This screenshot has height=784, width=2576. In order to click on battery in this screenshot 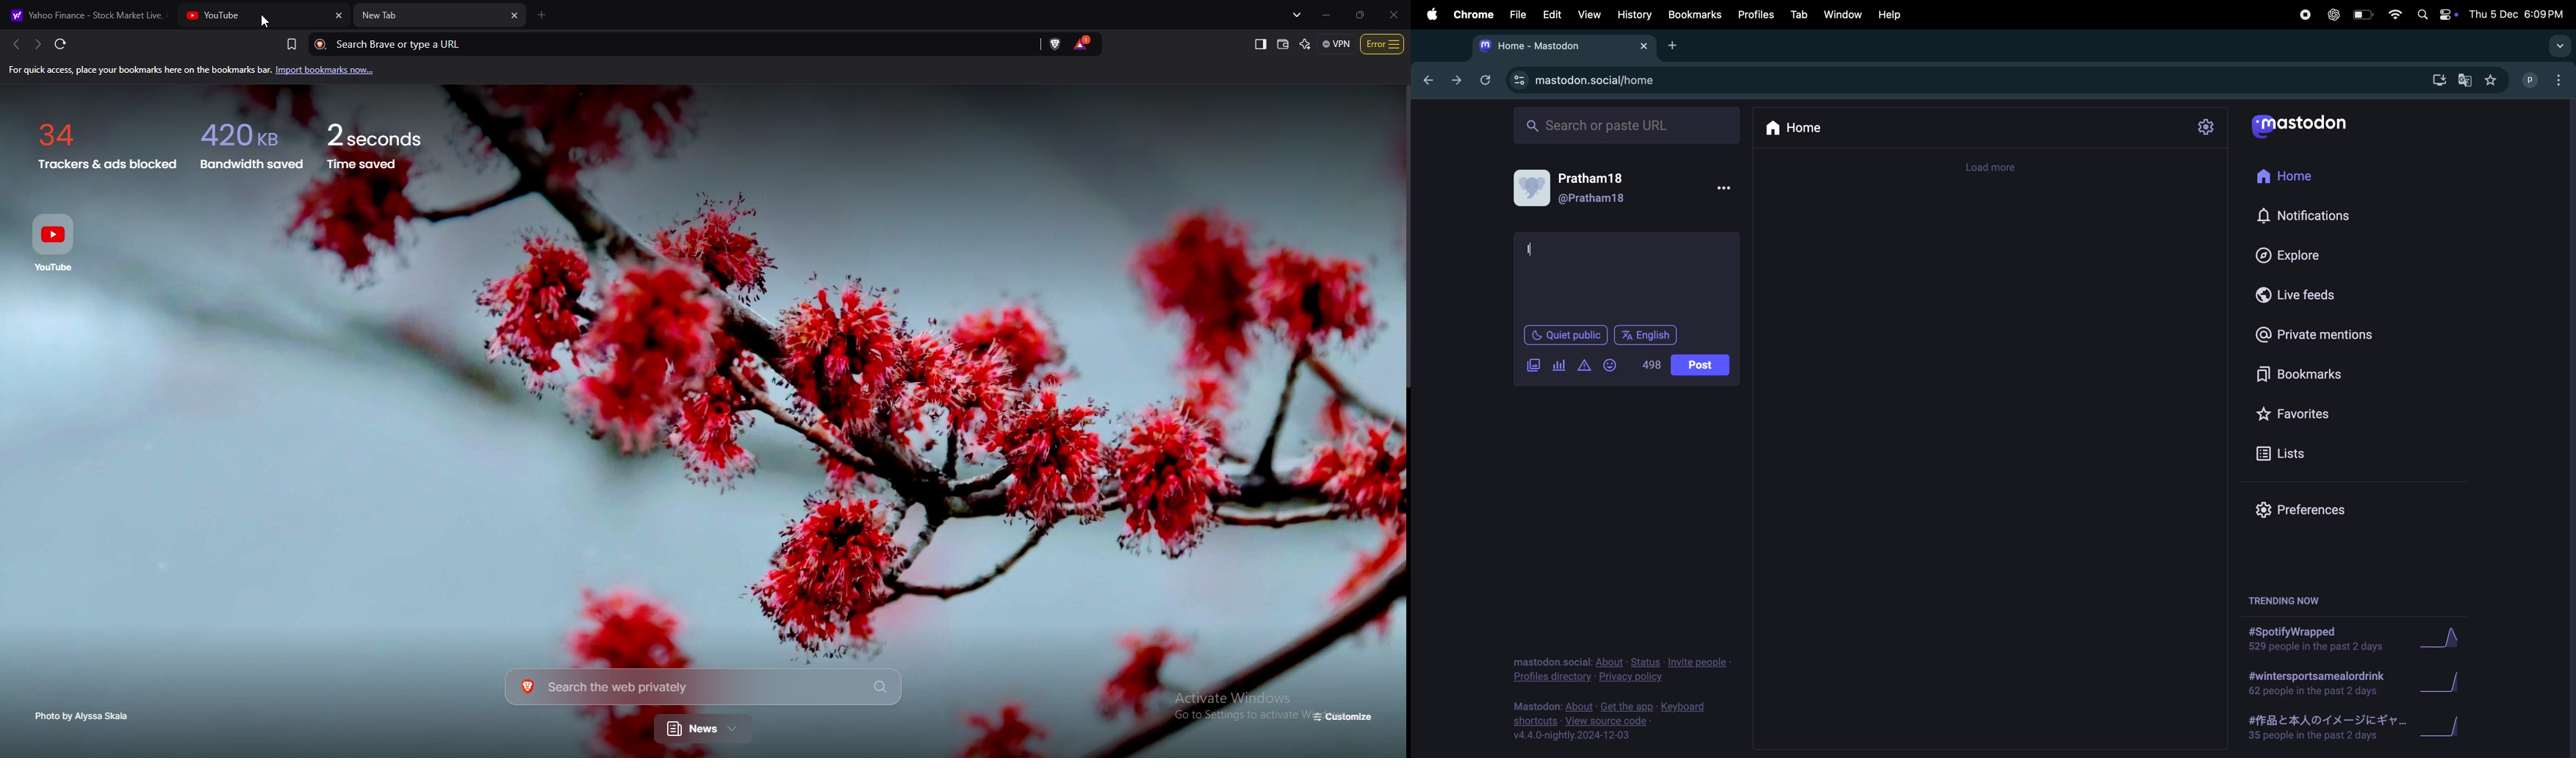, I will do `click(2363, 16)`.